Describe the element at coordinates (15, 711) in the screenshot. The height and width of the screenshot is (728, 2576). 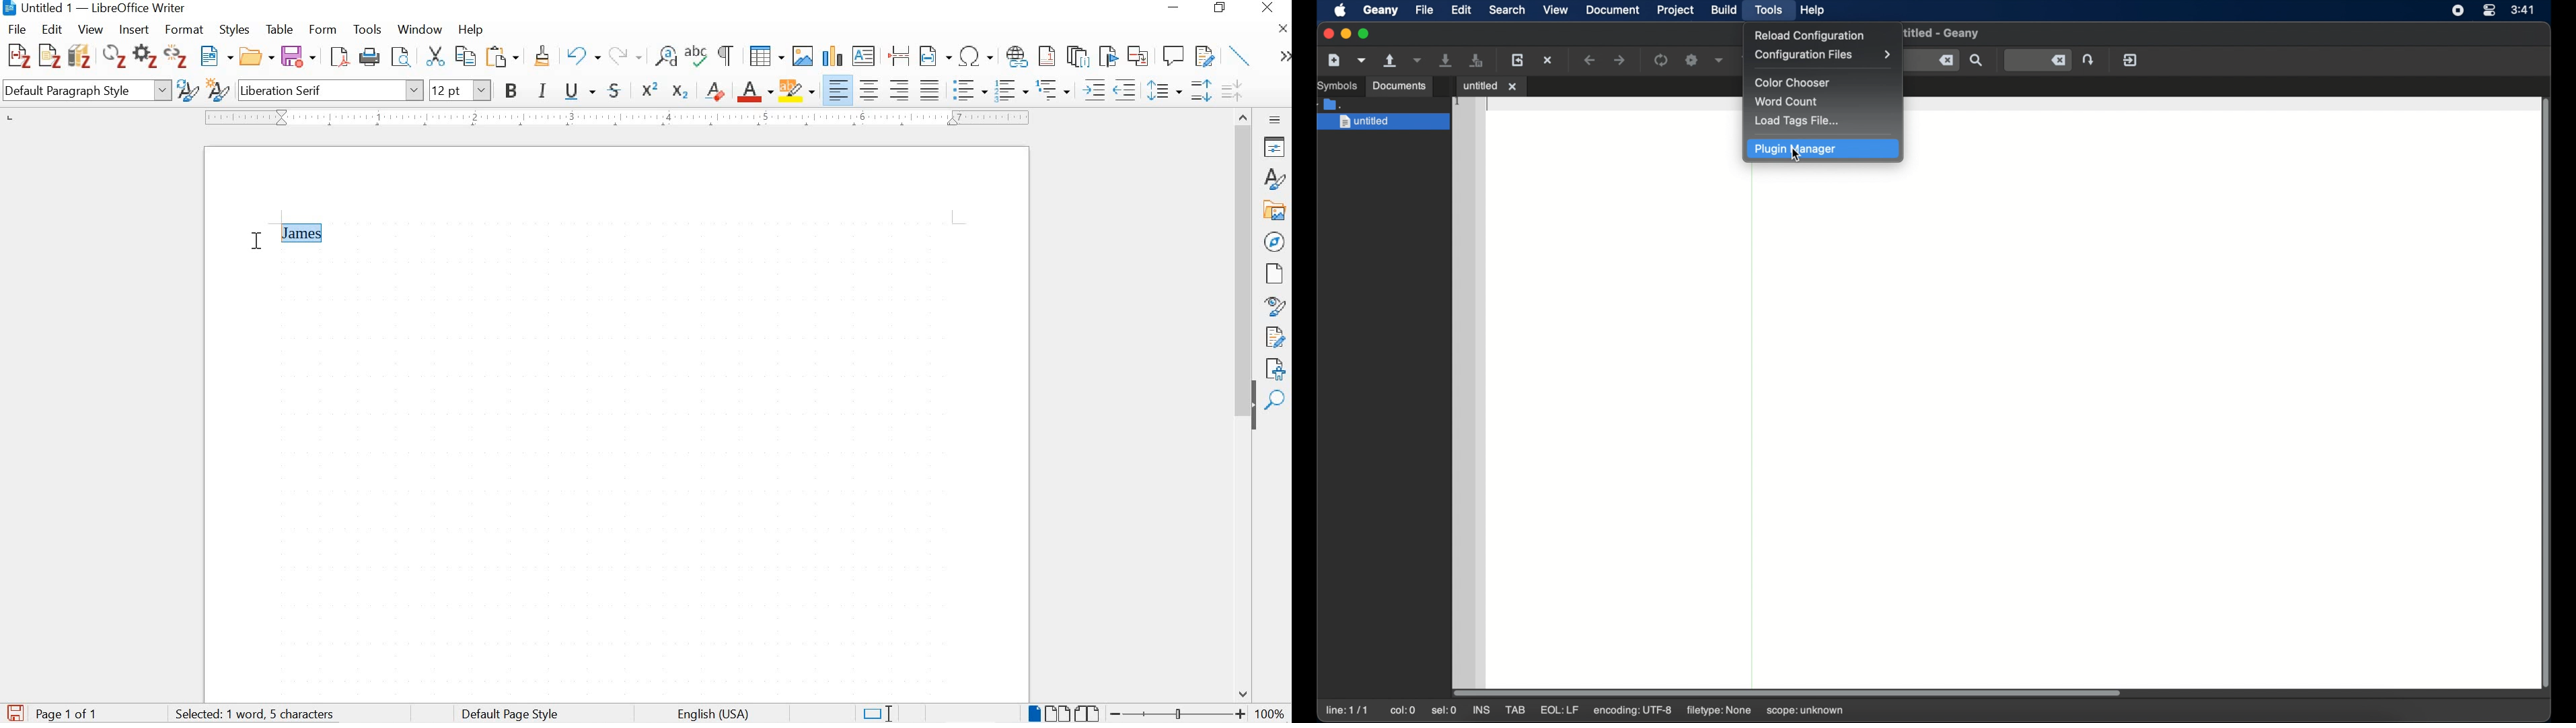
I see `save` at that location.